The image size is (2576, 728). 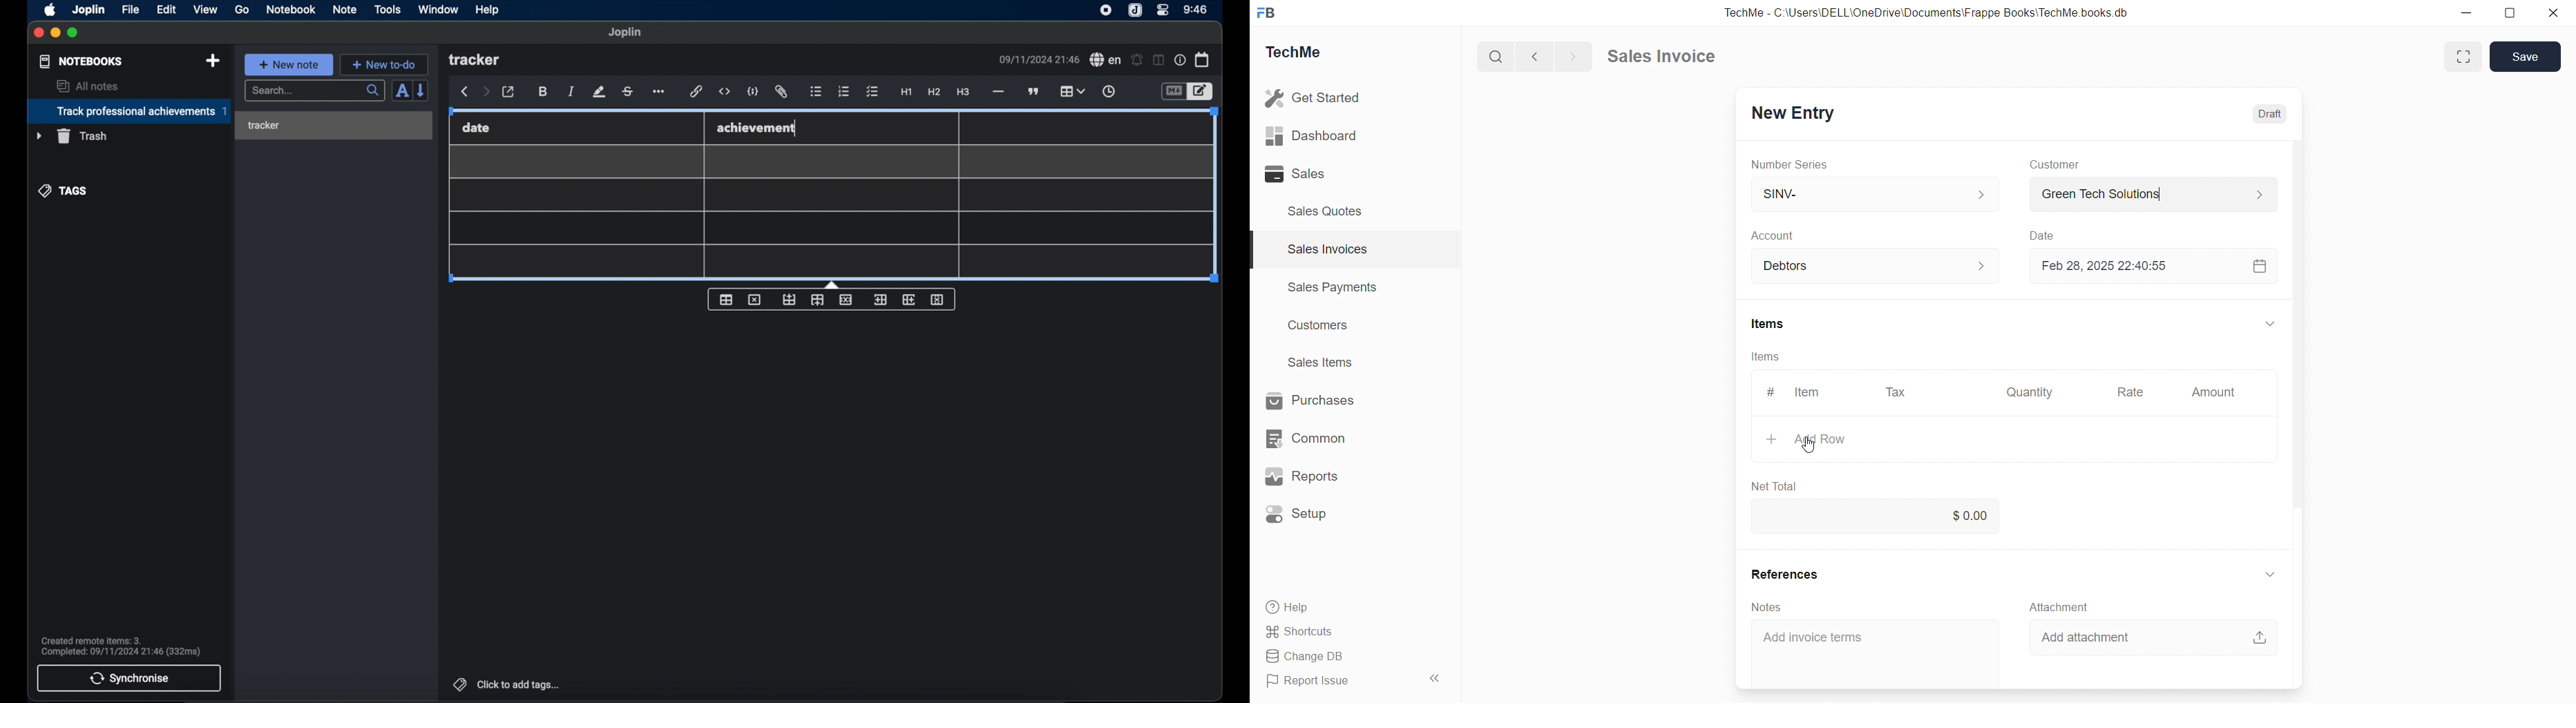 What do you see at coordinates (789, 299) in the screenshot?
I see `insert row before` at bounding box center [789, 299].